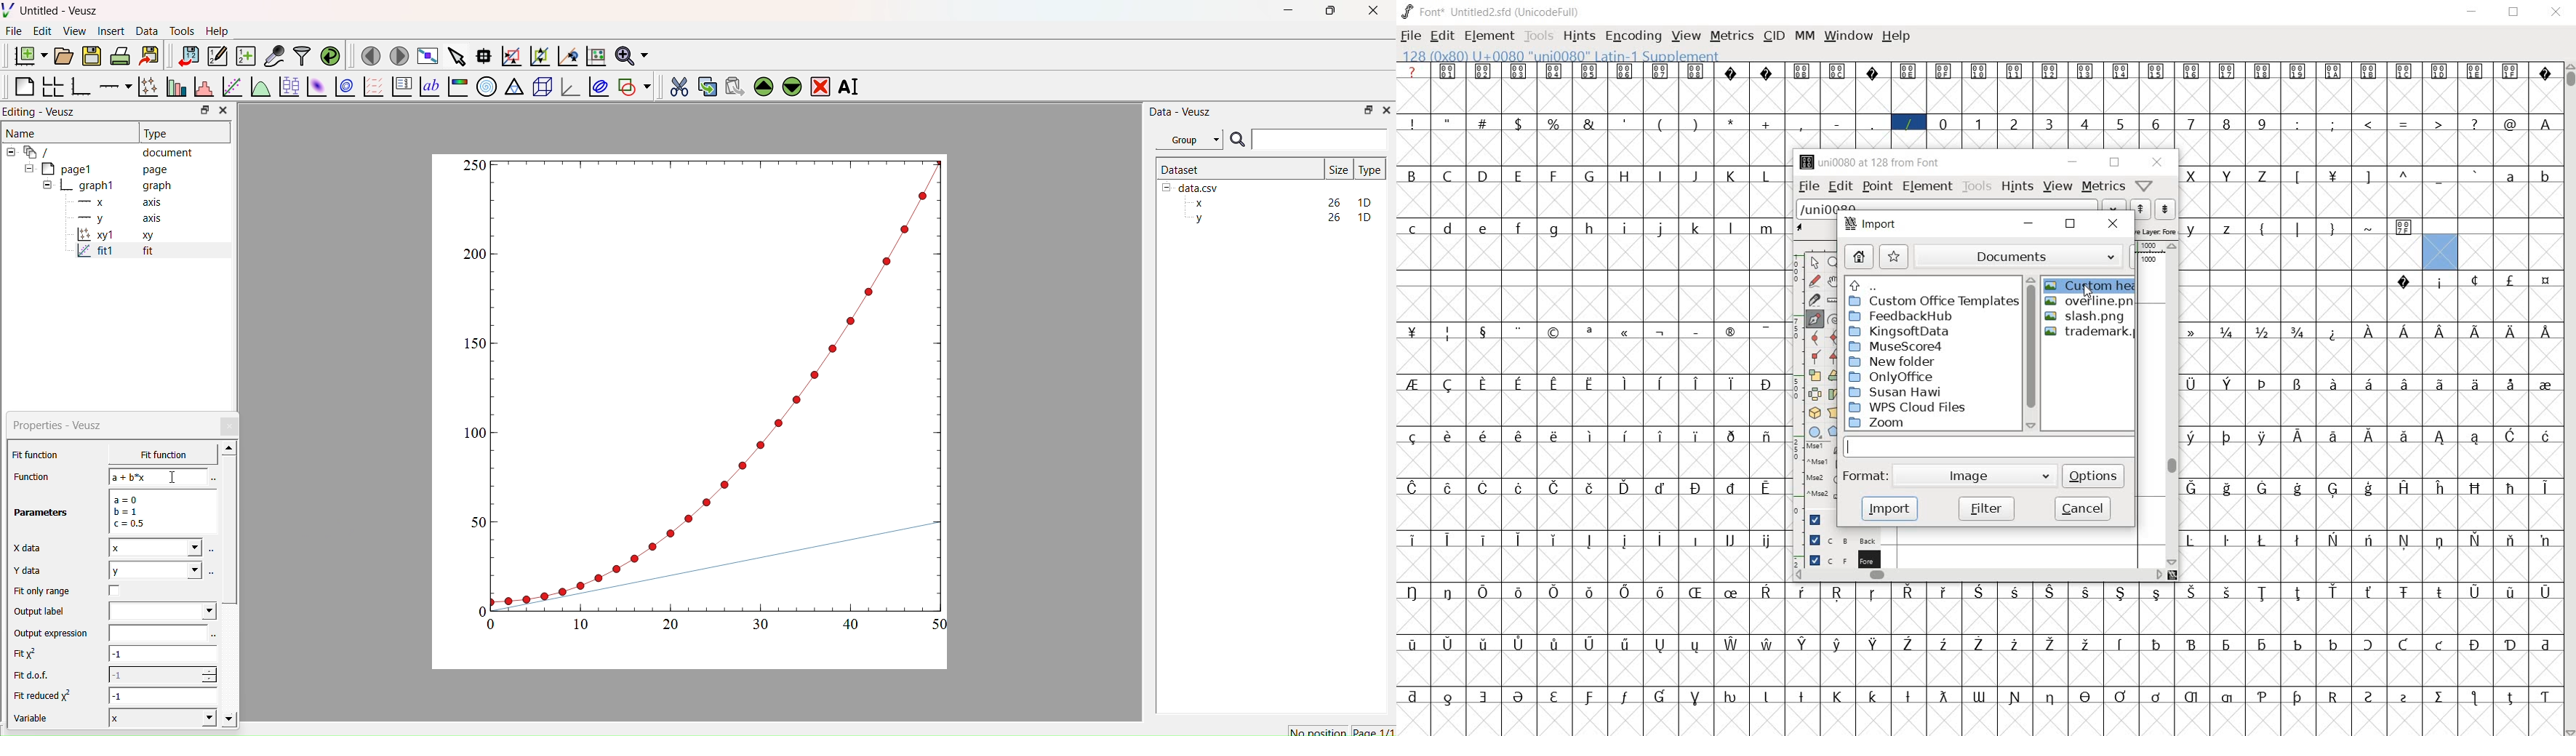  I want to click on Data - Veusz, so click(1180, 111).